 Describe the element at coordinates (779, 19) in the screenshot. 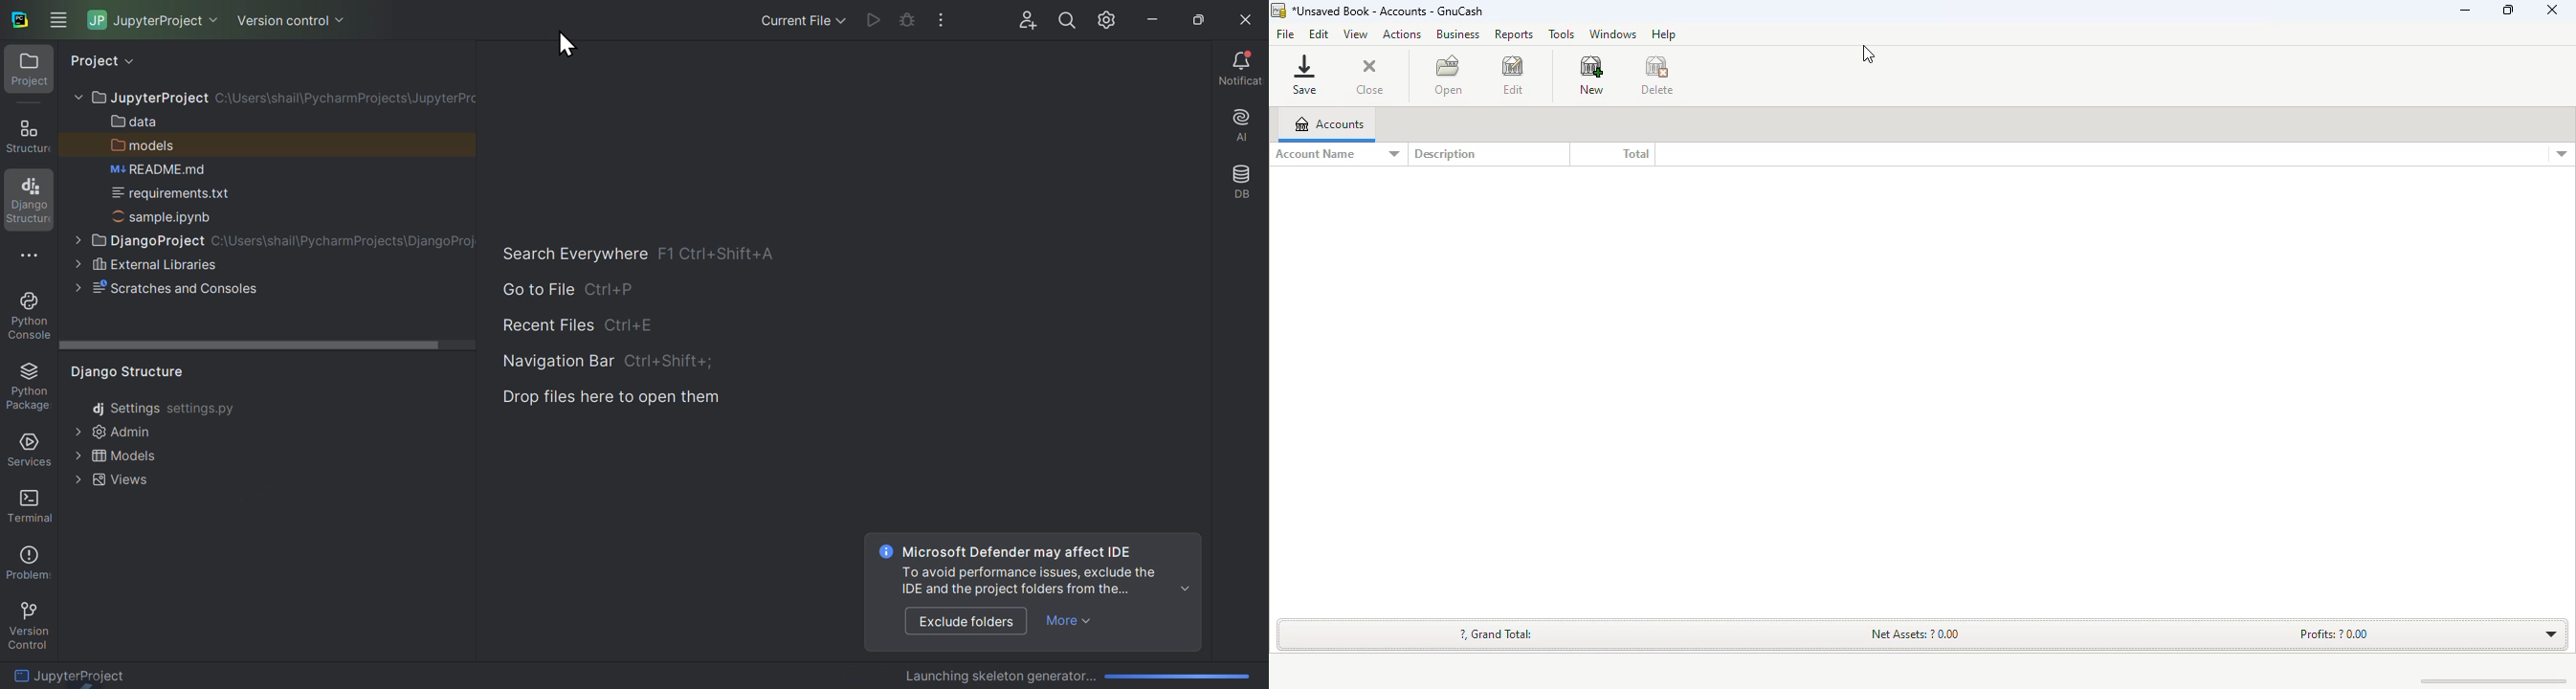

I see `Current File` at that location.